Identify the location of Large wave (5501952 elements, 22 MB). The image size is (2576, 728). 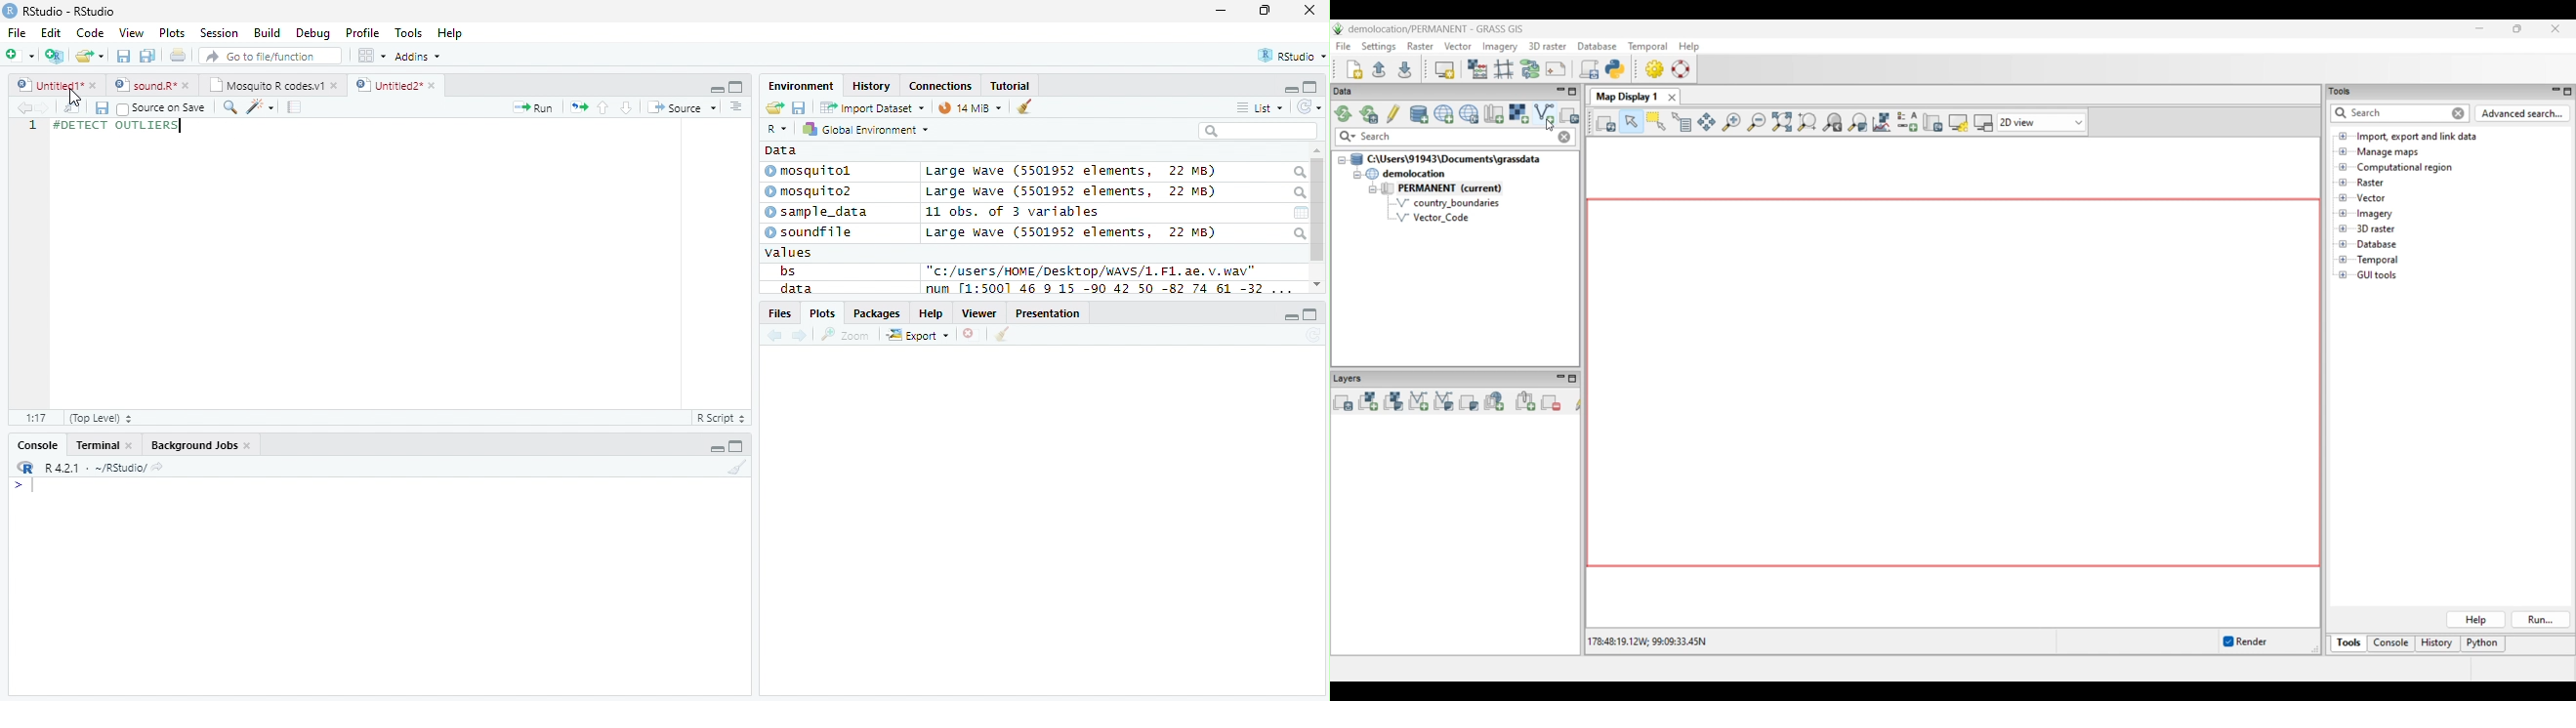
(1070, 232).